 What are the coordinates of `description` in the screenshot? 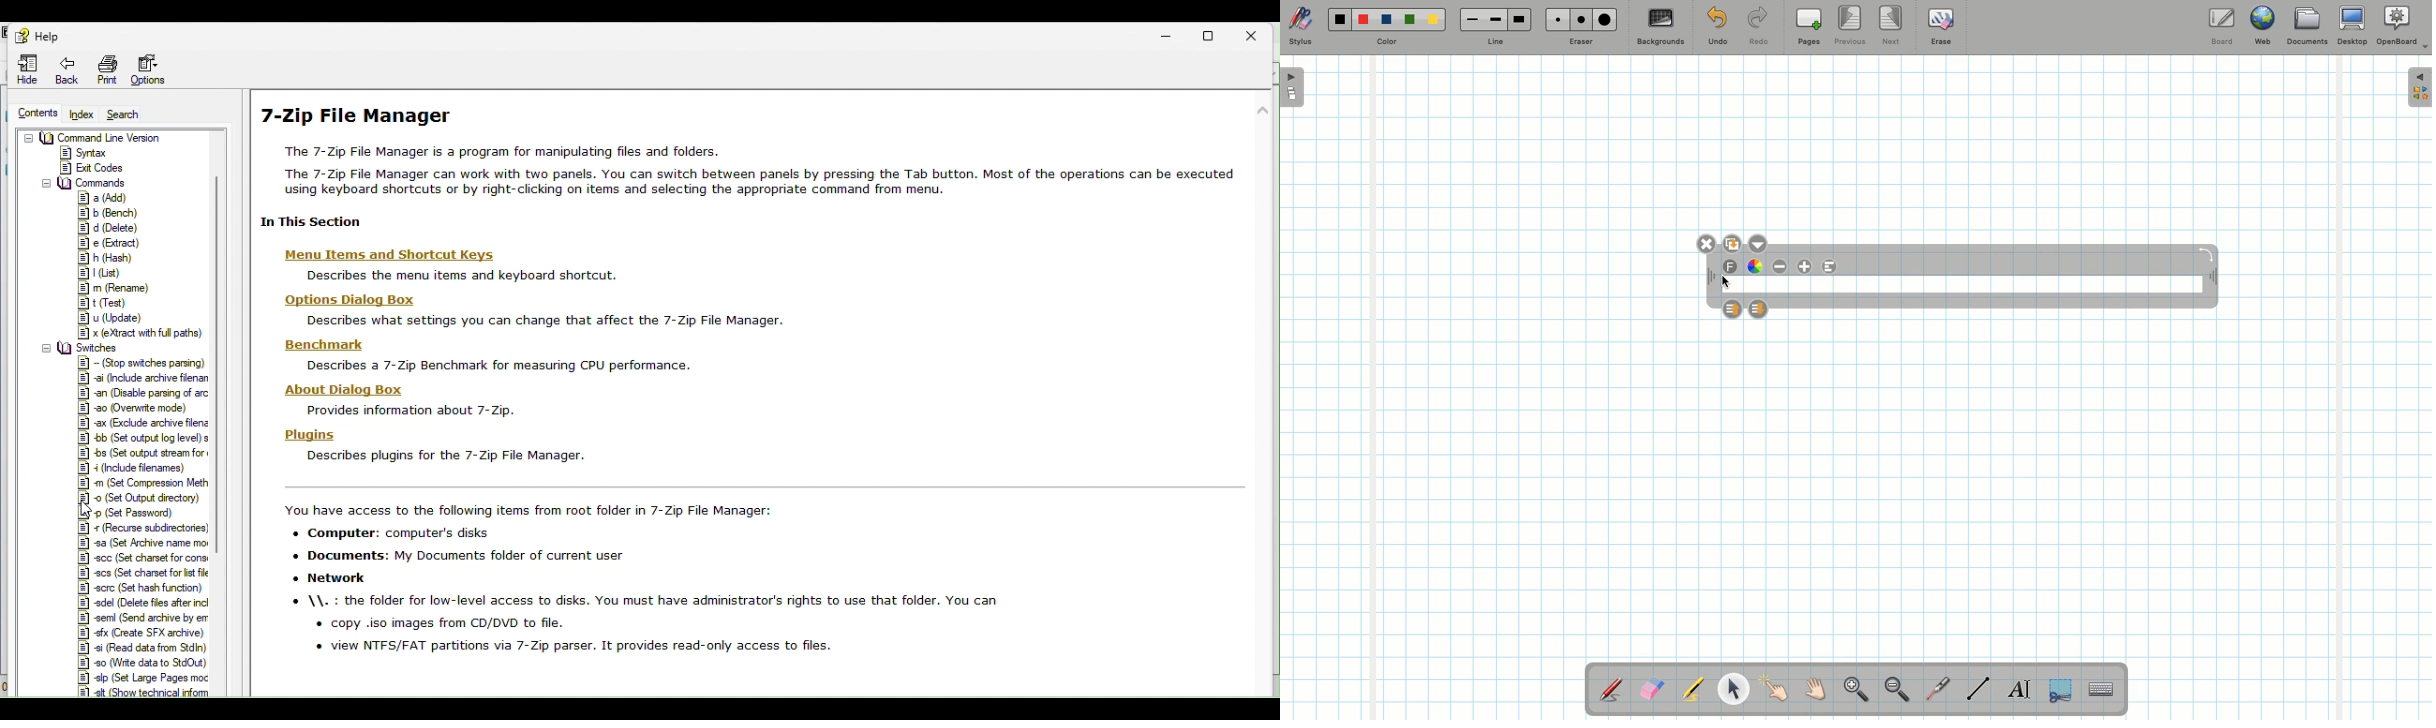 It's located at (466, 275).